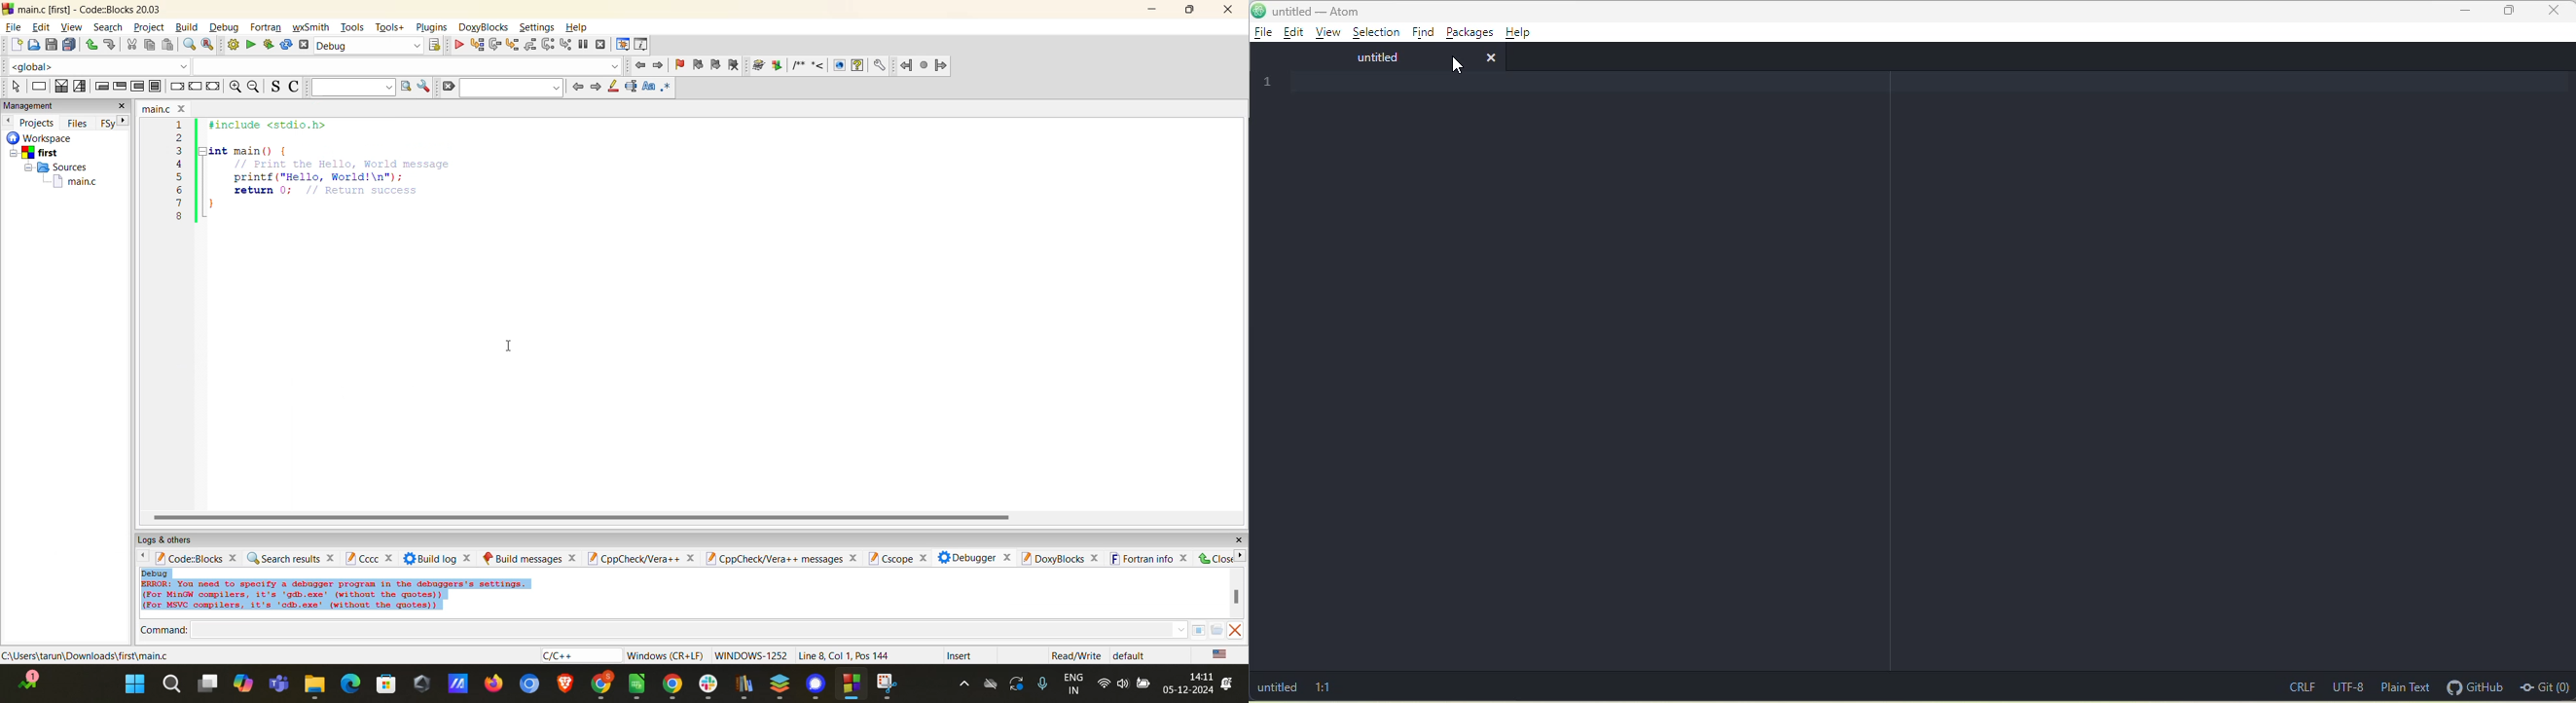 This screenshot has height=728, width=2576. Describe the element at coordinates (138, 85) in the screenshot. I see `counting loop` at that location.